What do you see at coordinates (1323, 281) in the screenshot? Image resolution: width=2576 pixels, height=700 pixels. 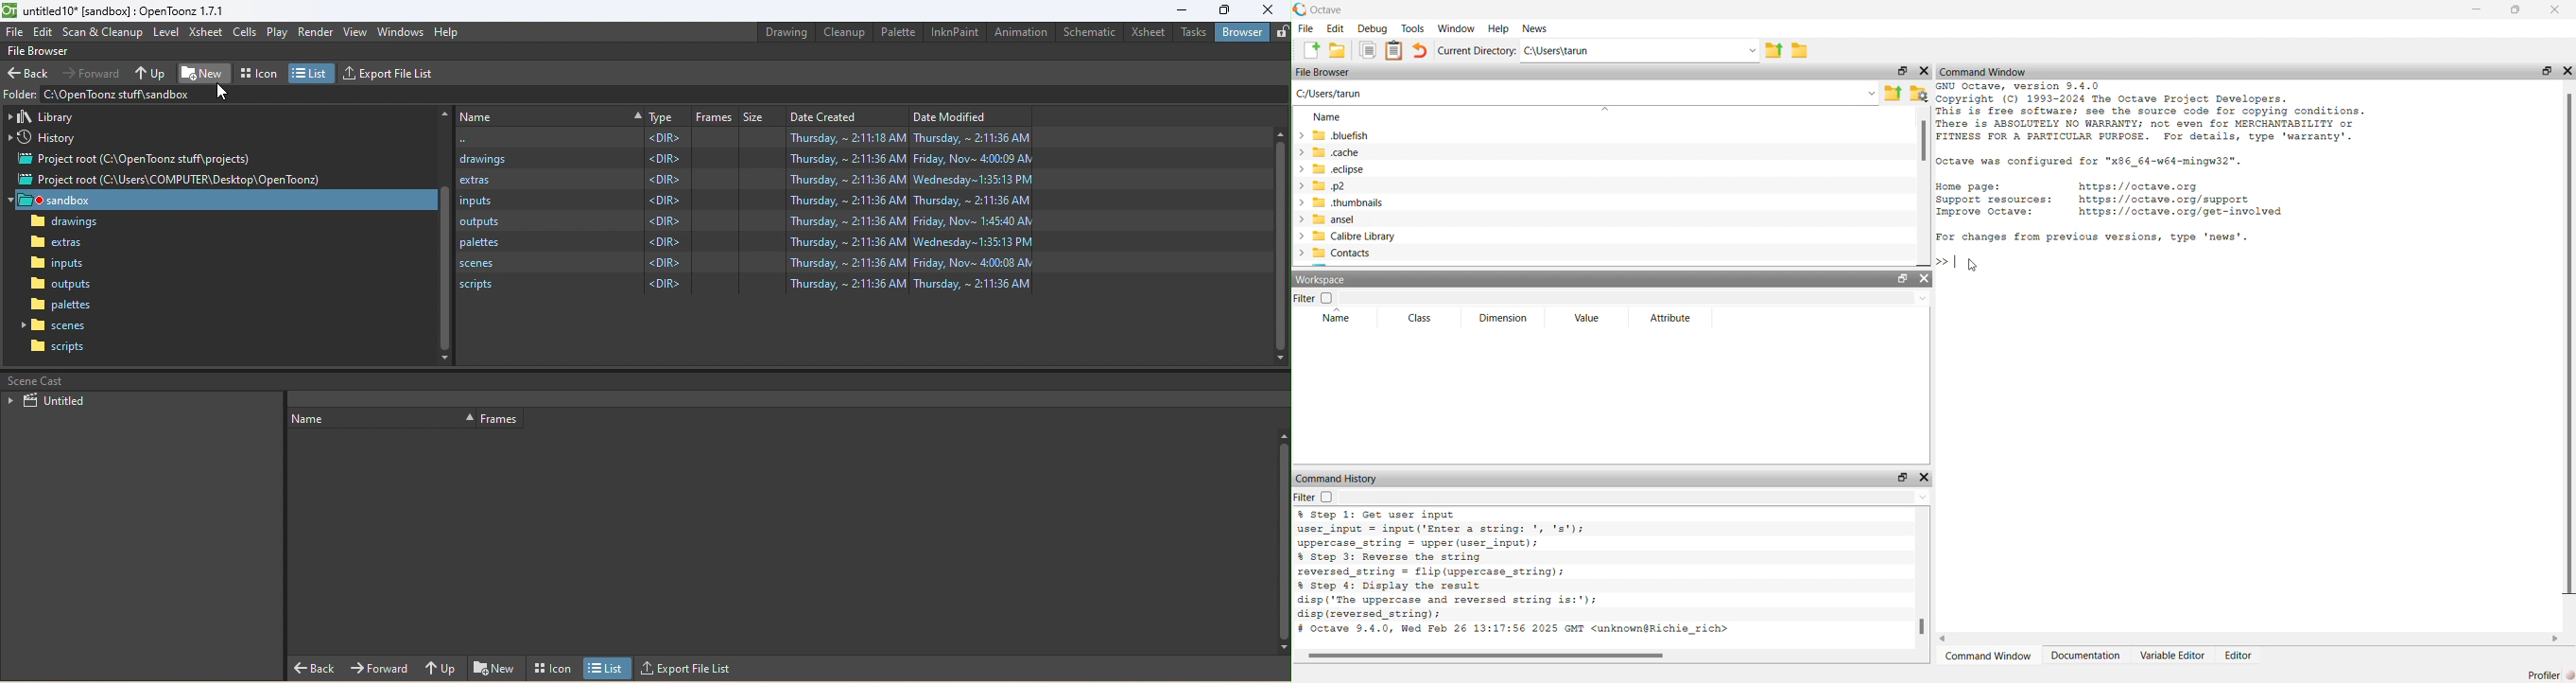 I see `workspace` at bounding box center [1323, 281].